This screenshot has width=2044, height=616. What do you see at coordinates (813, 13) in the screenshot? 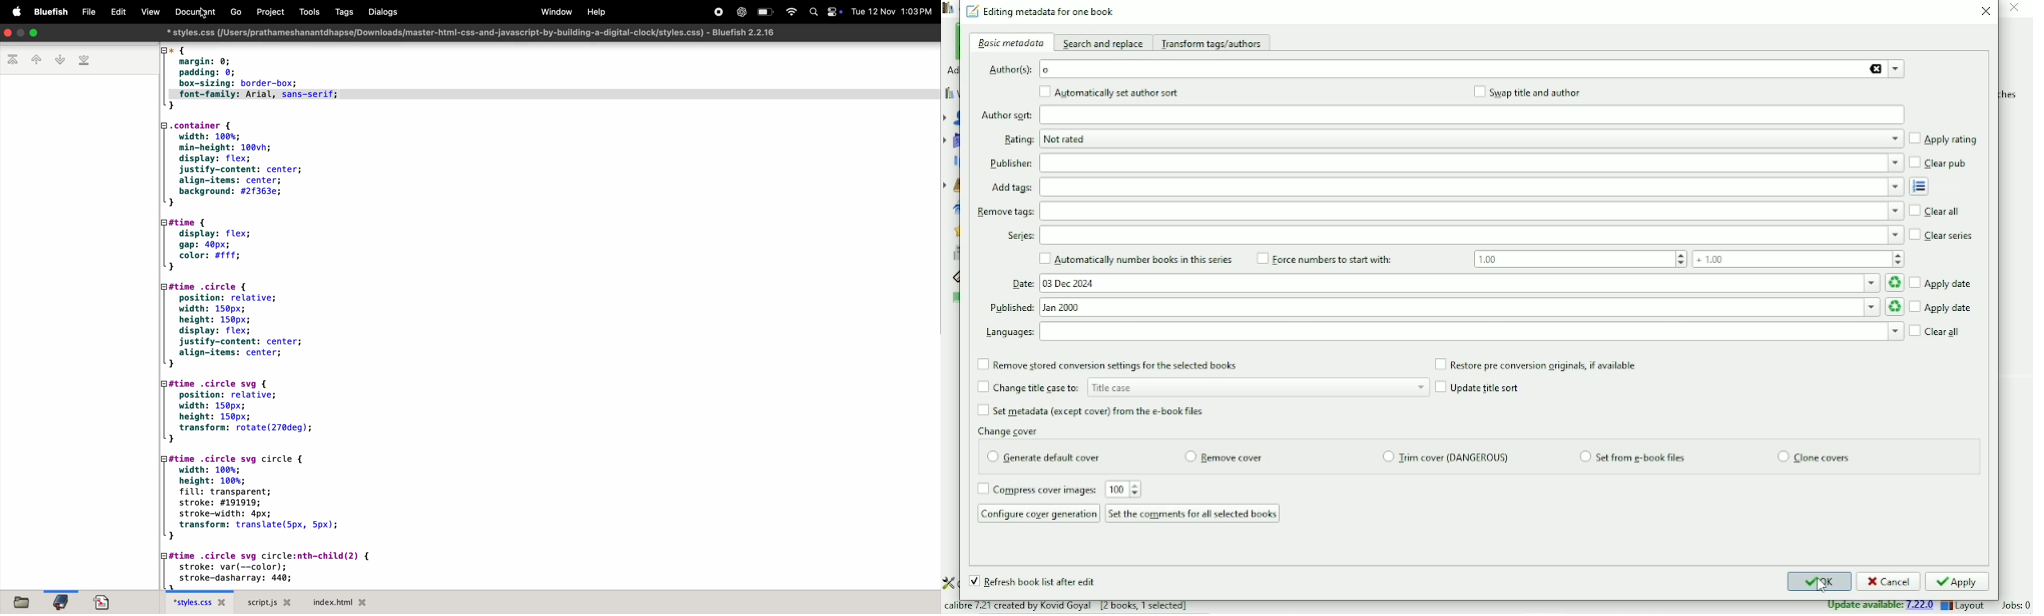
I see `Spotlight` at bounding box center [813, 13].